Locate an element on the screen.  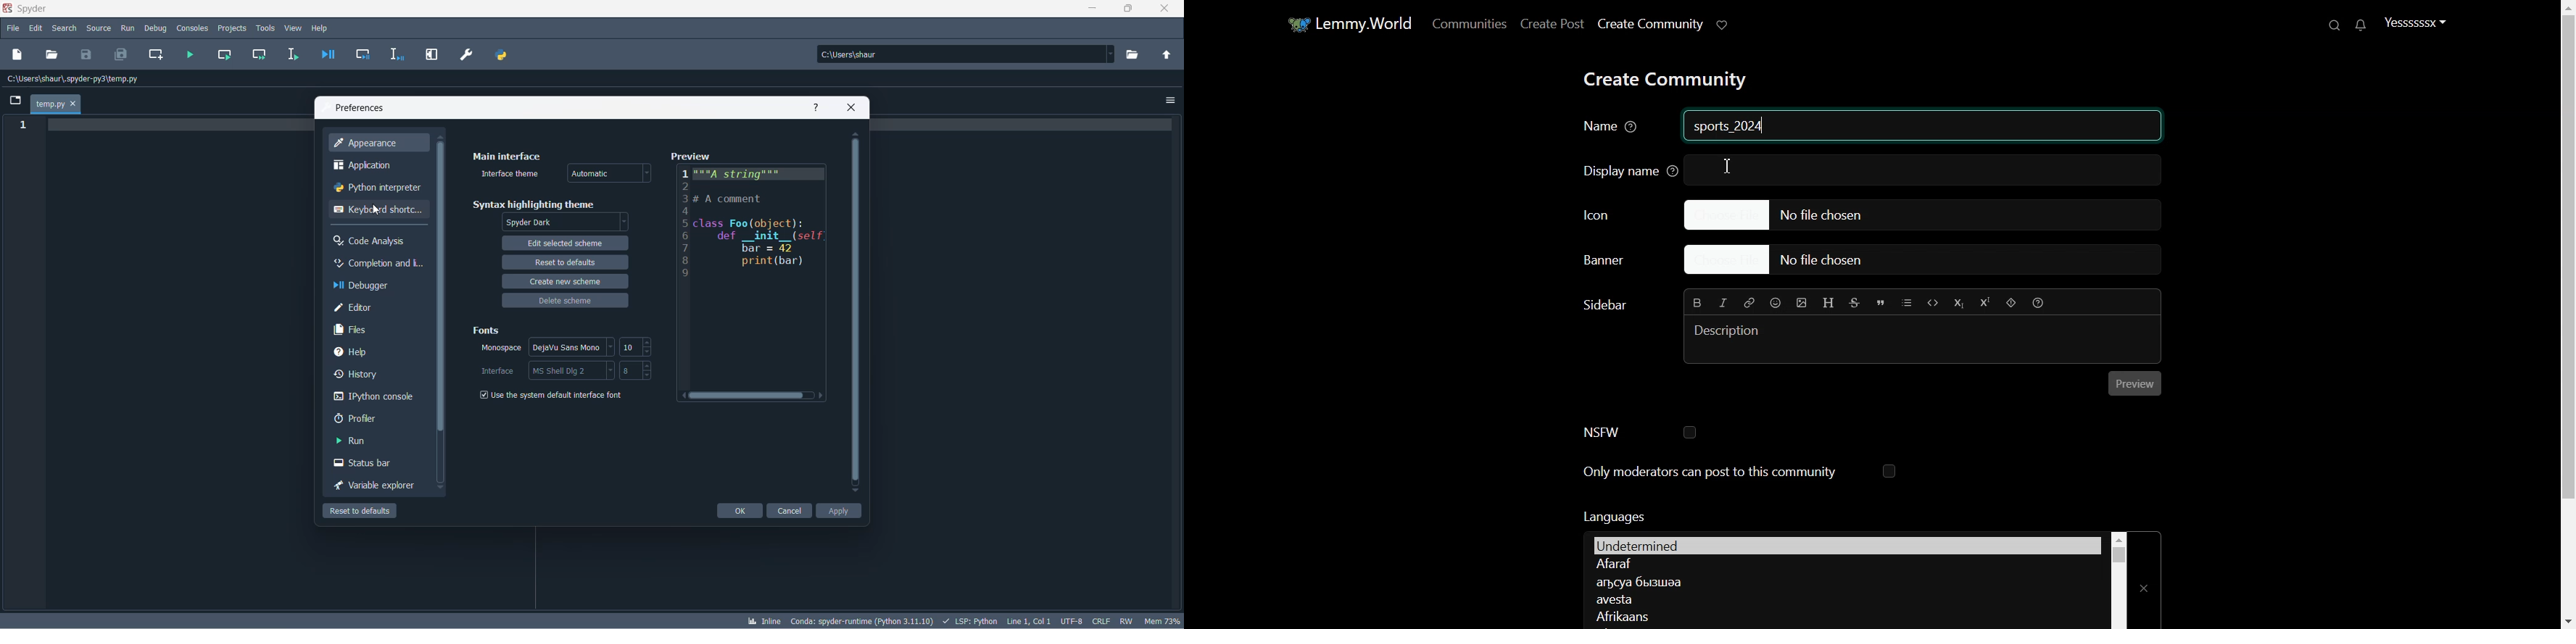
scrollbar is located at coordinates (440, 290).